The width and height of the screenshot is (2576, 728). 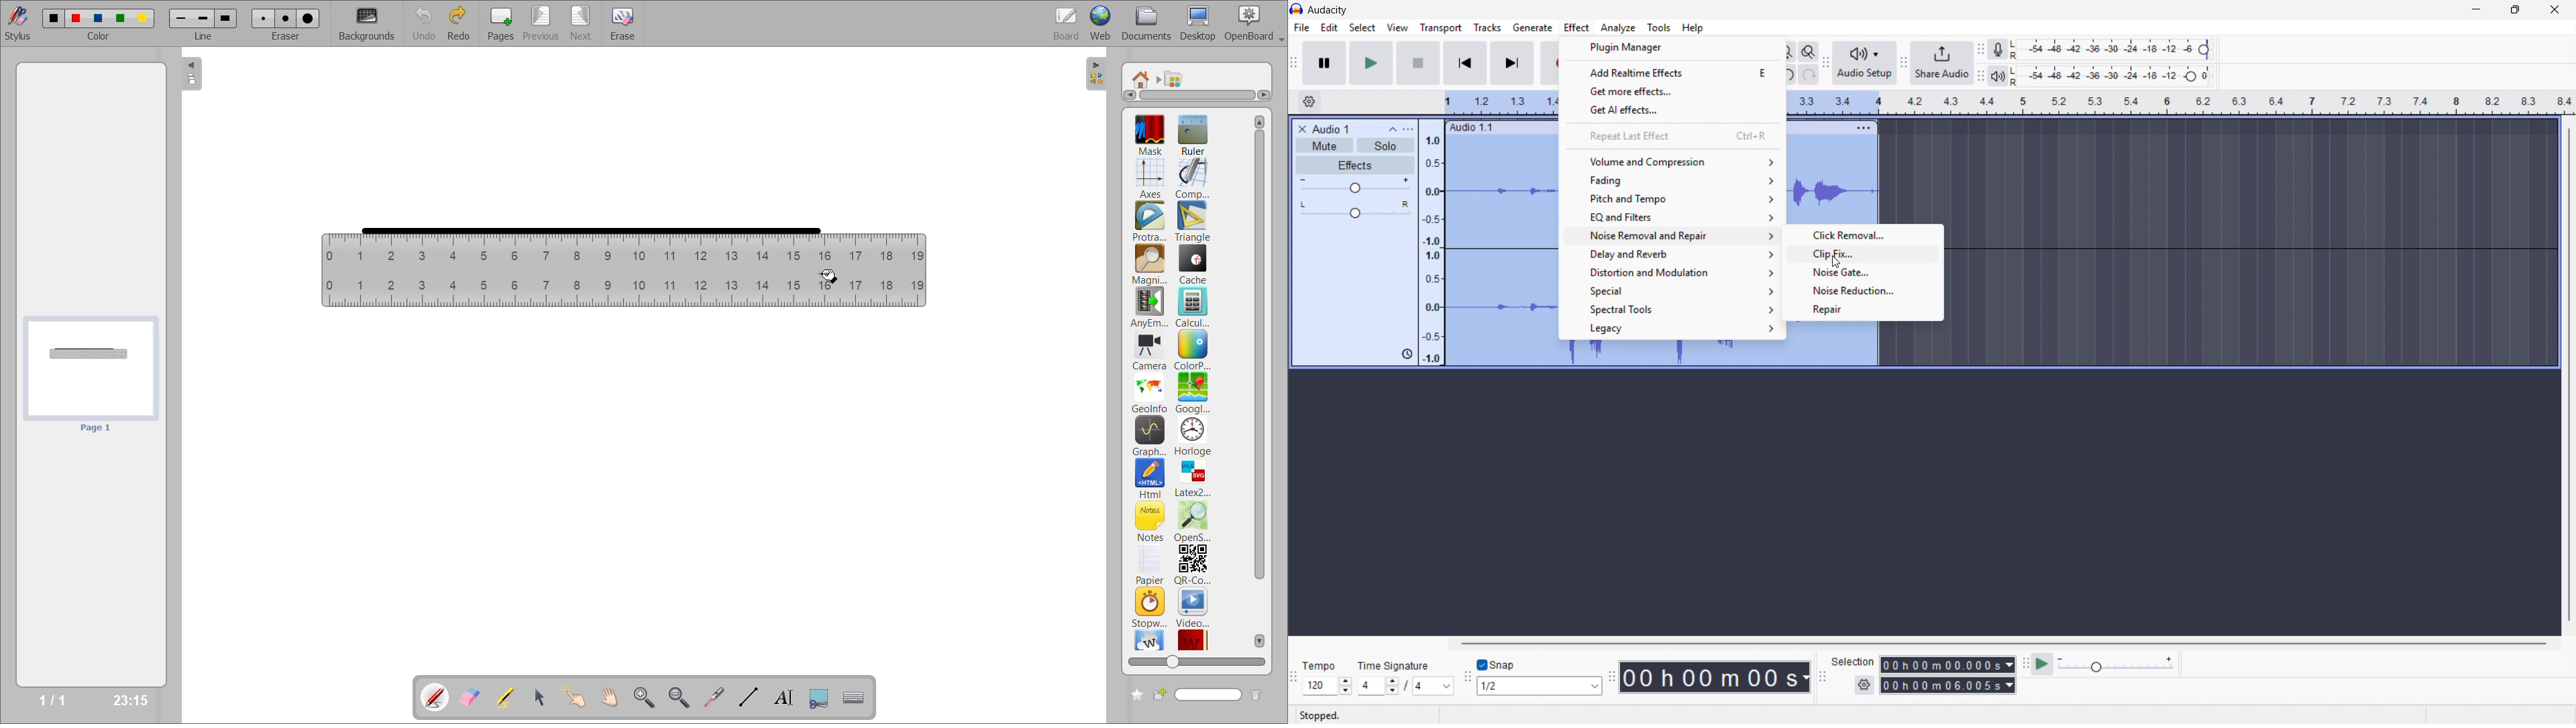 What do you see at coordinates (1256, 695) in the screenshot?
I see `delete` at bounding box center [1256, 695].